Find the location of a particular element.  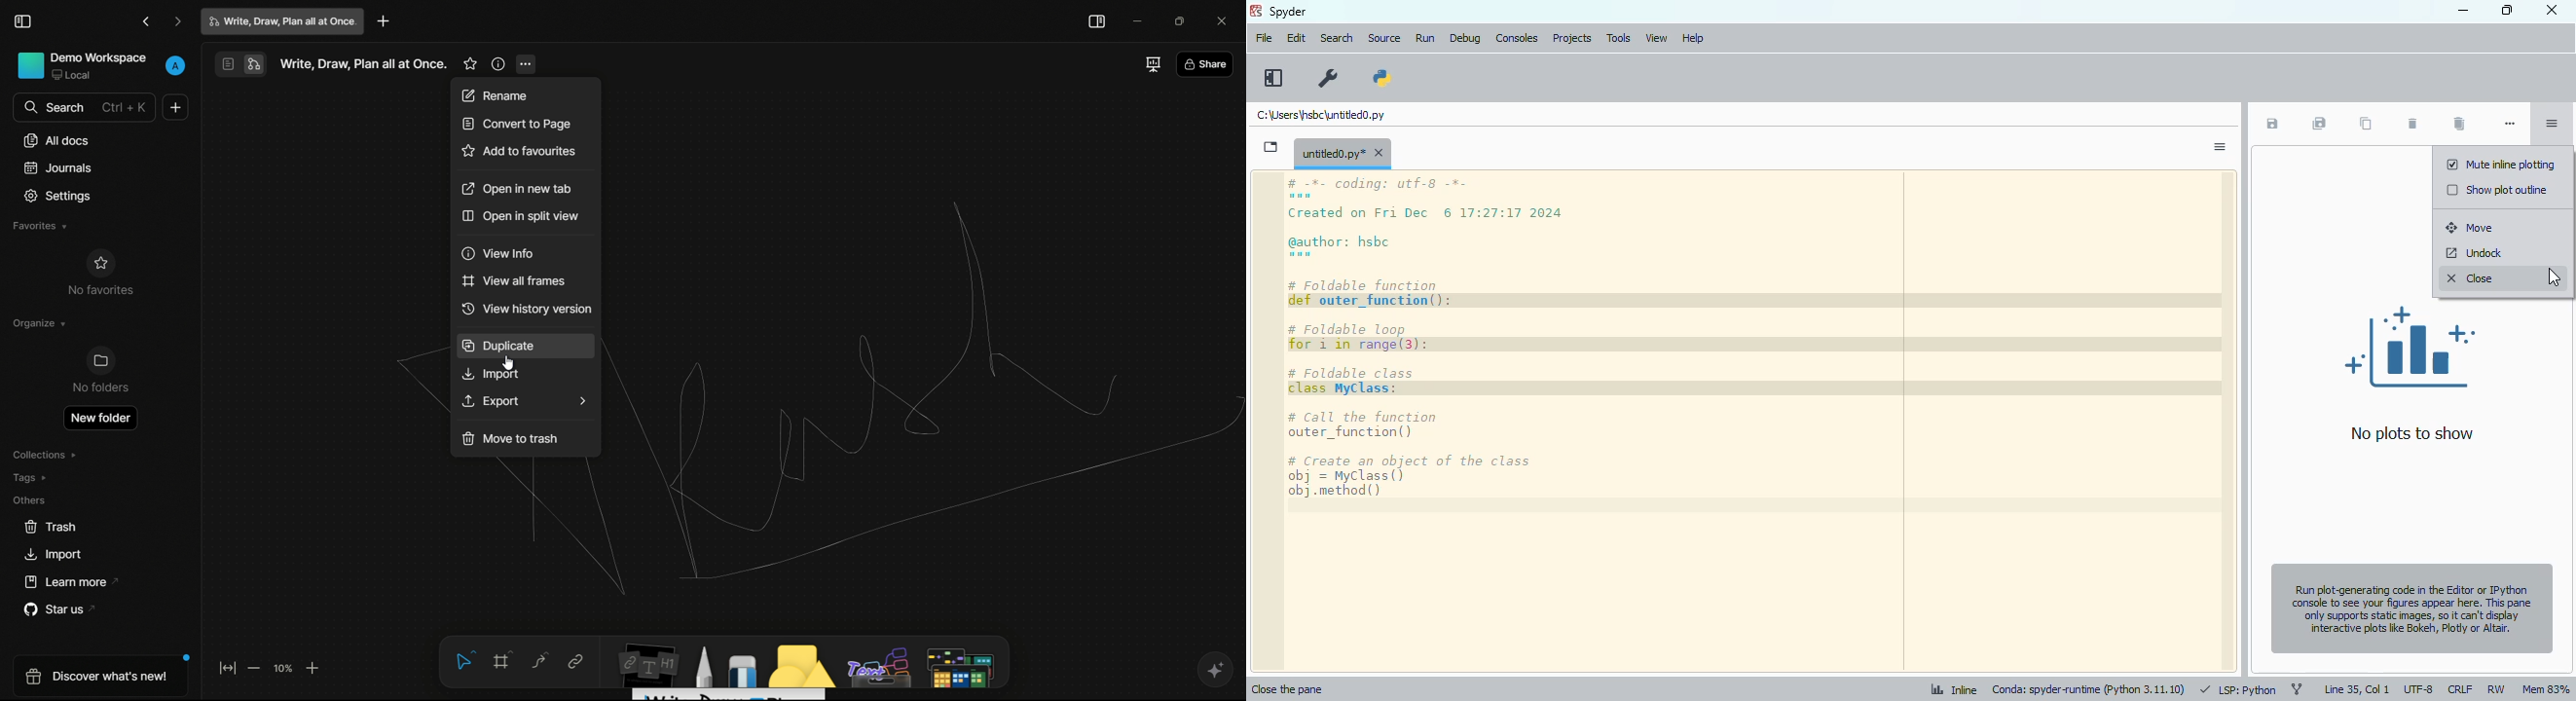

untitled0.py is located at coordinates (1320, 115).